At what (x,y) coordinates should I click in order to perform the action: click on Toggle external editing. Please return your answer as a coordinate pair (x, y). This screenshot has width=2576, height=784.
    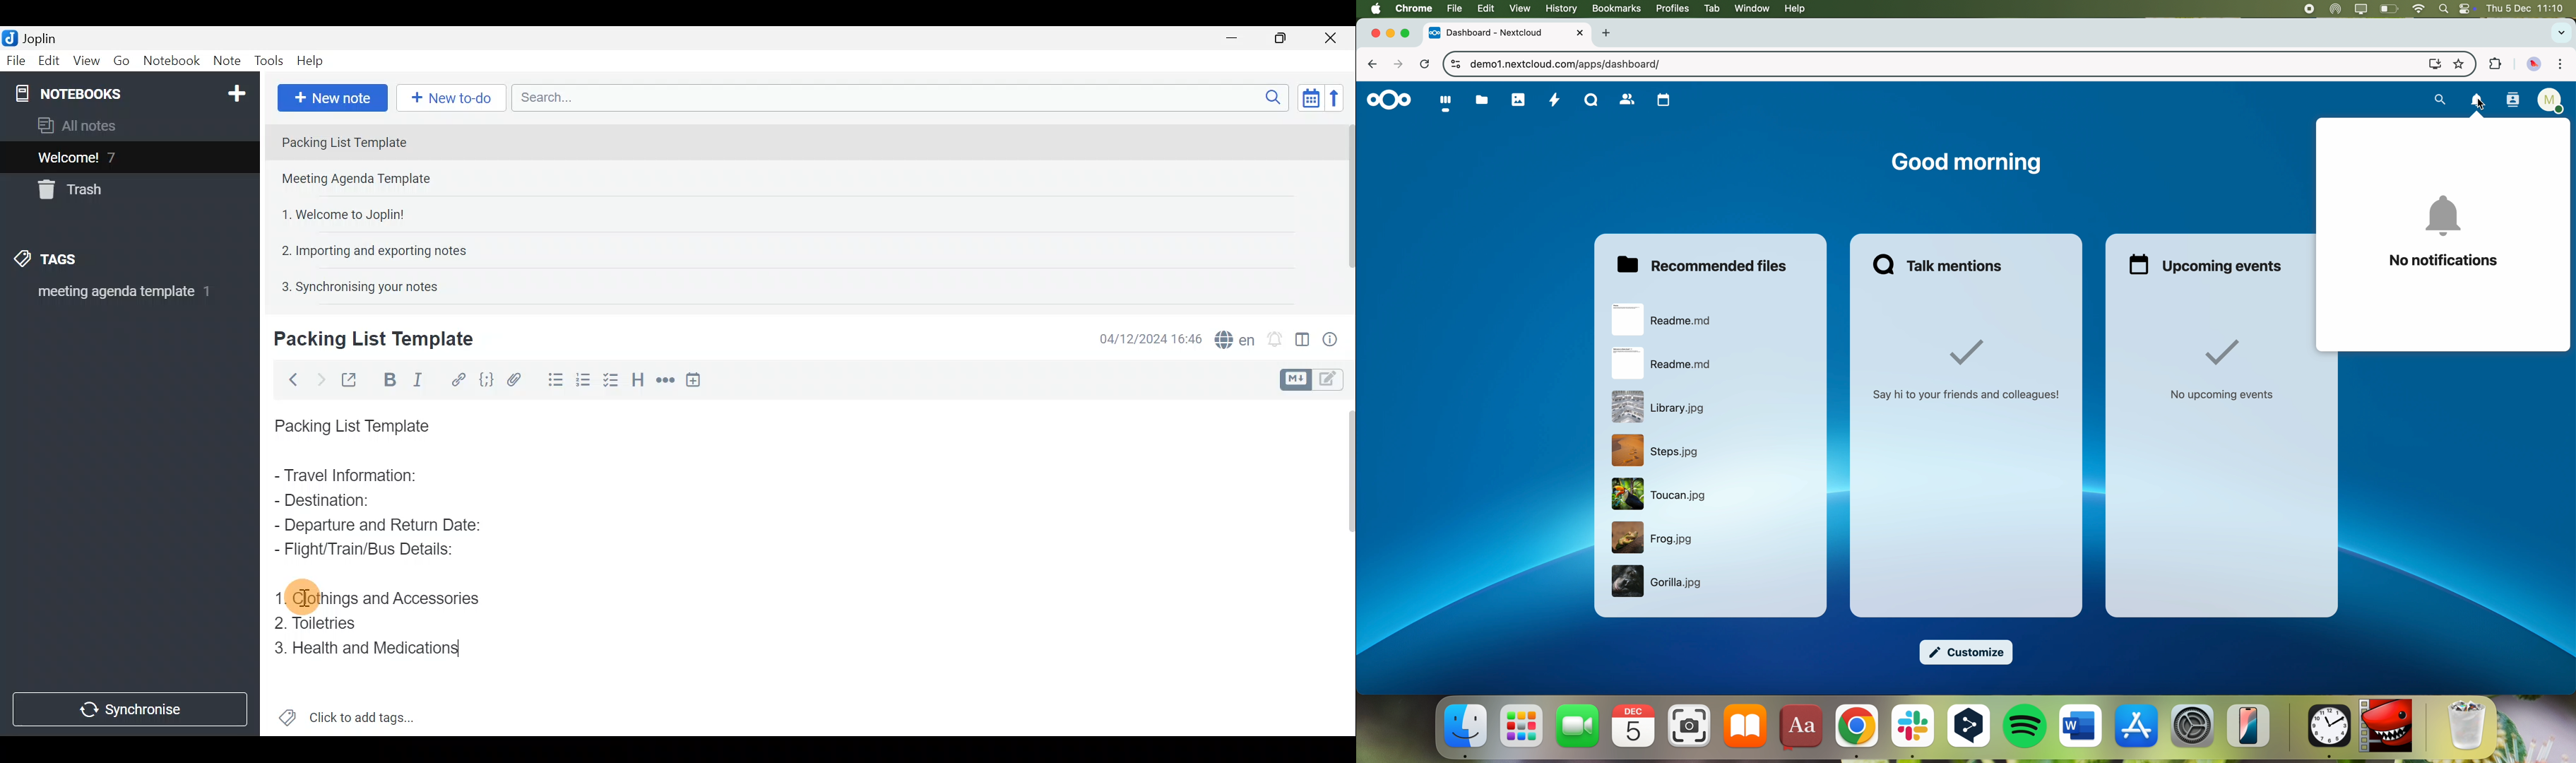
    Looking at the image, I should click on (350, 378).